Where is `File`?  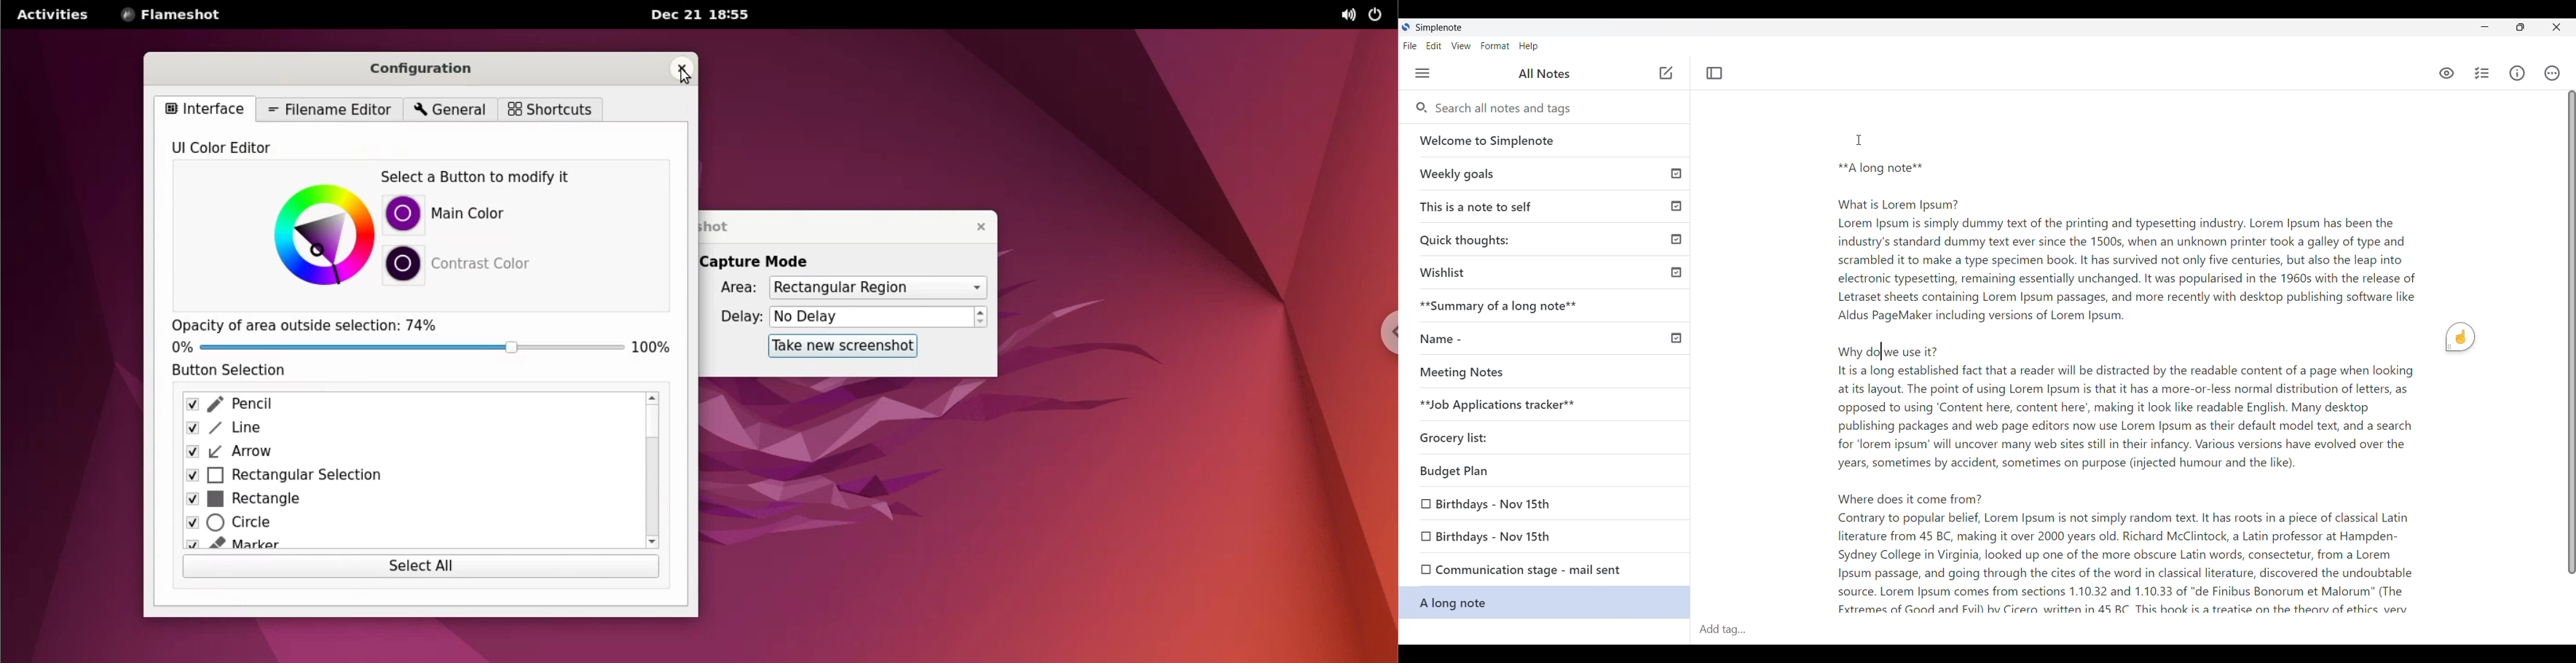 File is located at coordinates (1410, 45).